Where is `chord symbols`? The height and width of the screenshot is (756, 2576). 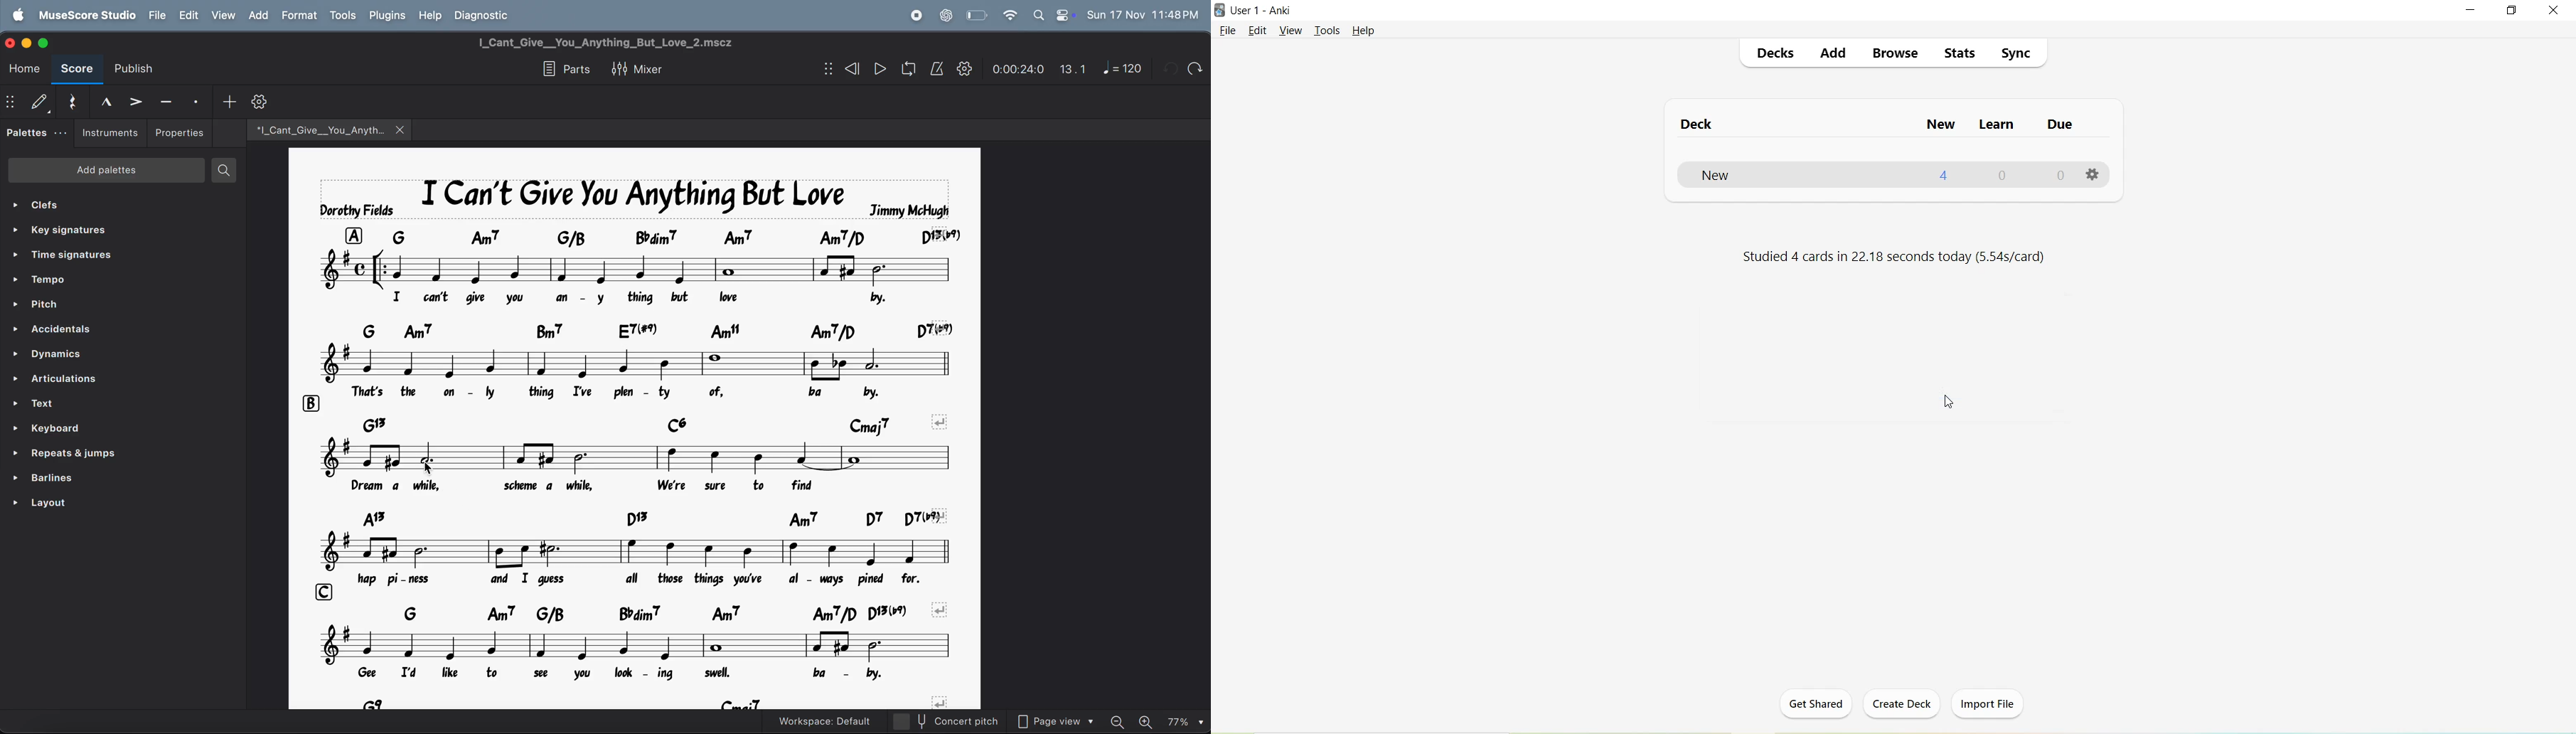
chord symbols is located at coordinates (655, 519).